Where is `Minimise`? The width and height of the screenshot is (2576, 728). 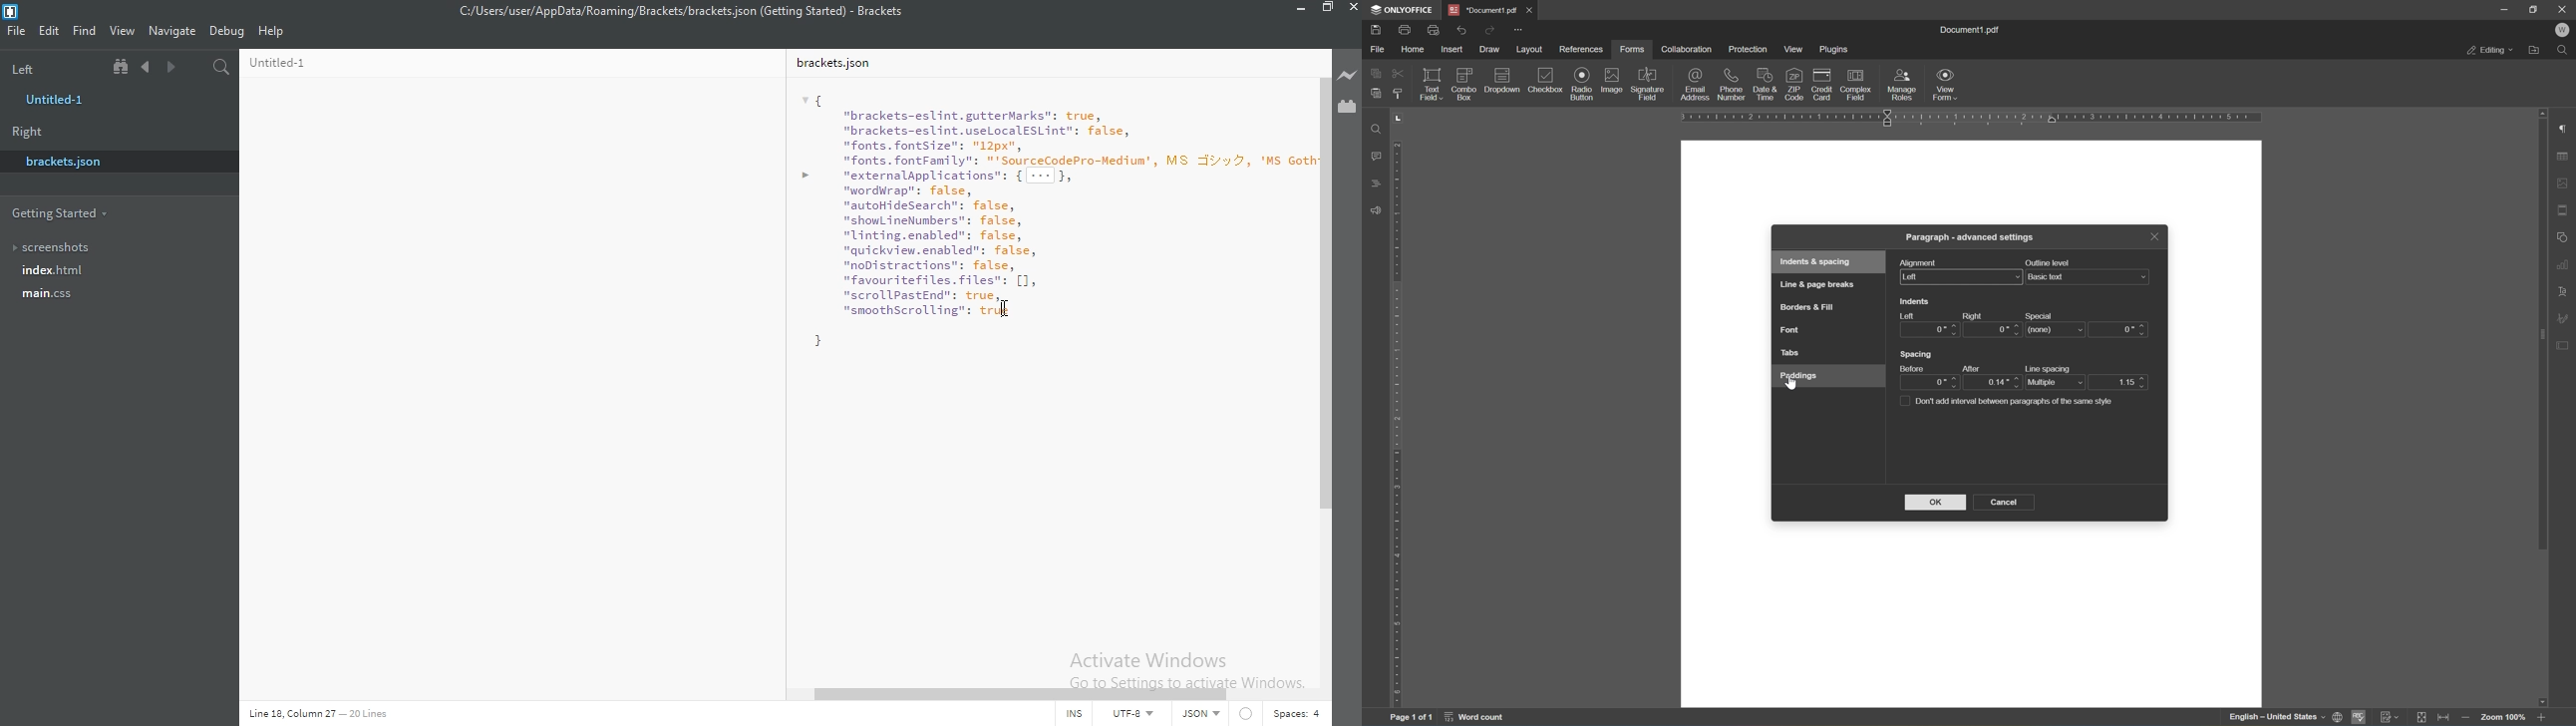
Minimise is located at coordinates (1299, 10).